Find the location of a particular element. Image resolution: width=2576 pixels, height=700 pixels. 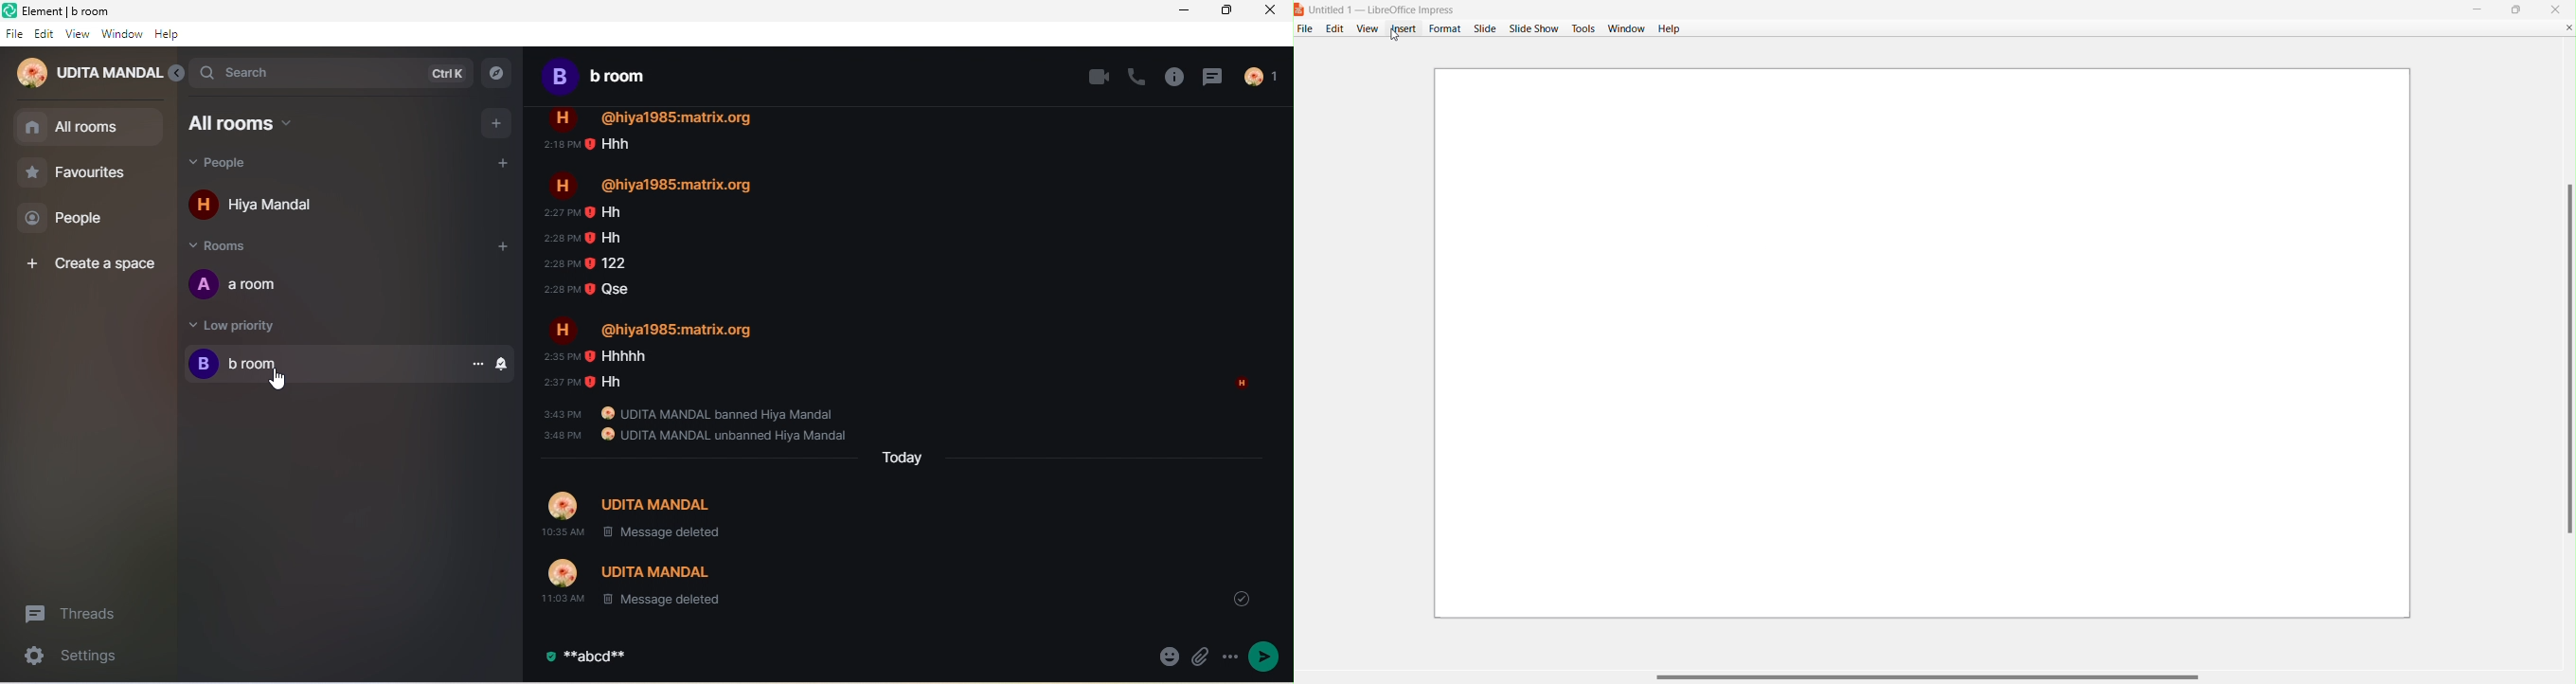

file is located at coordinates (14, 35).